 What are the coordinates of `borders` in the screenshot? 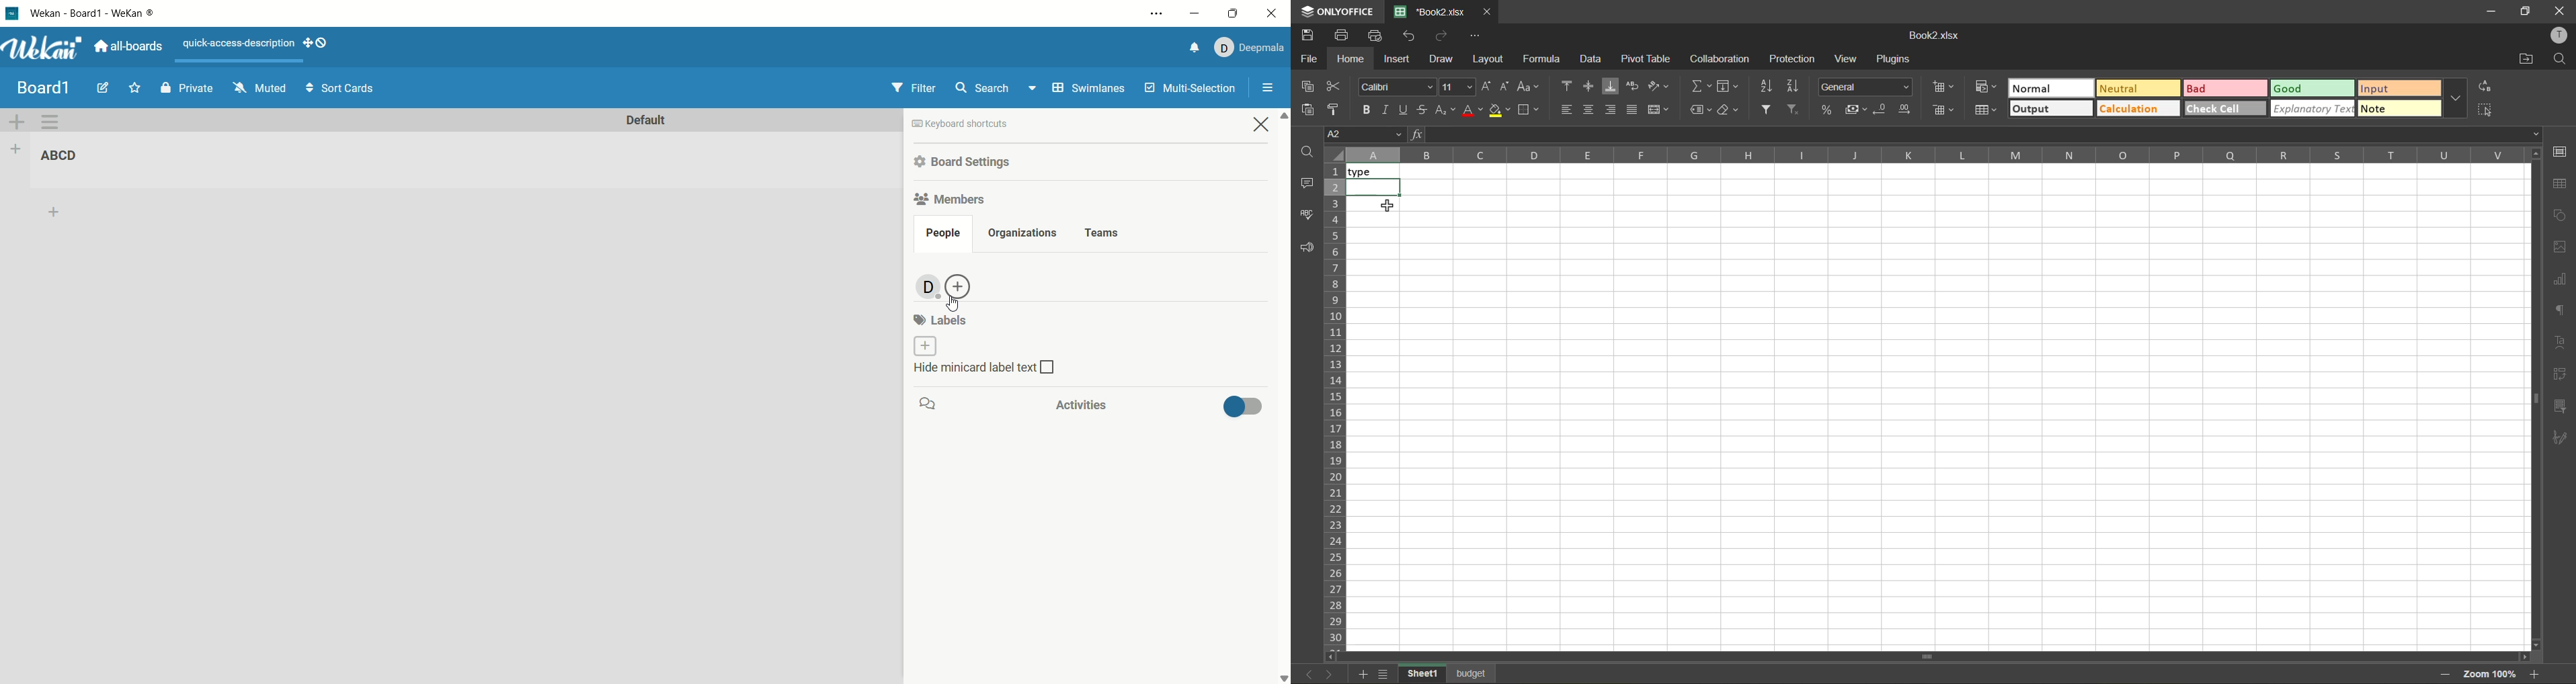 It's located at (1528, 110).